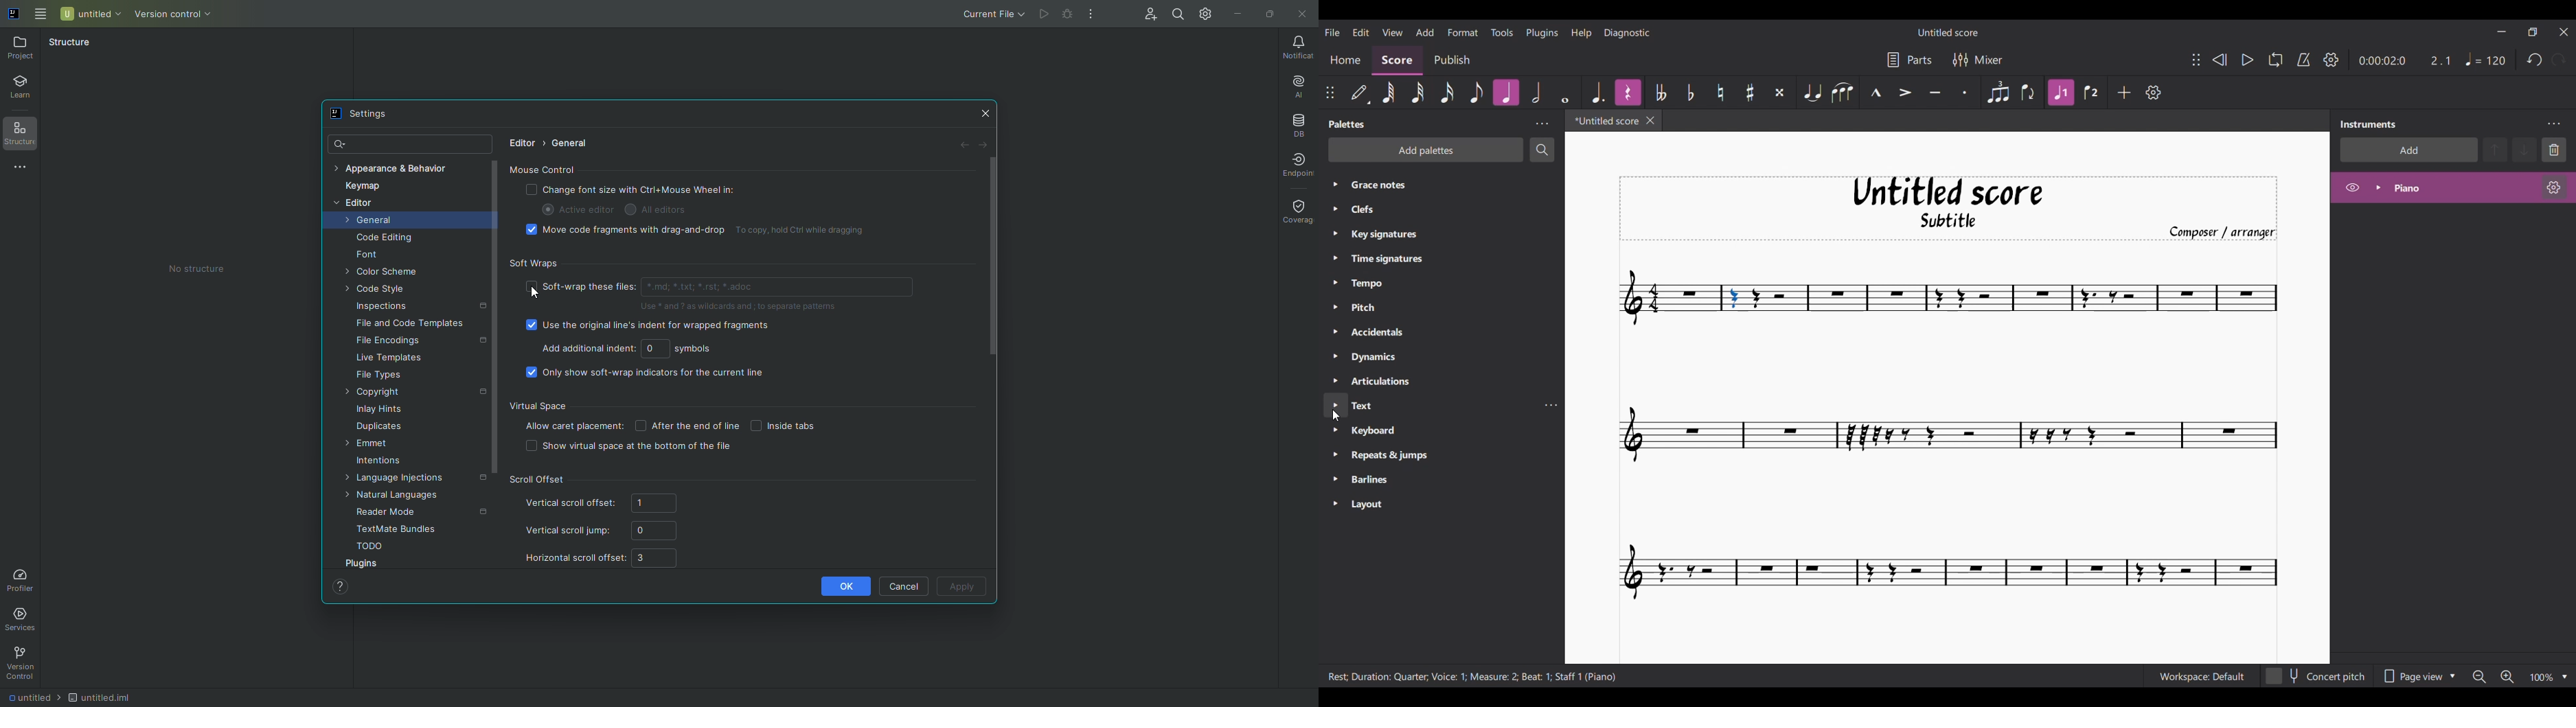  Describe the element at coordinates (1268, 13) in the screenshot. I see `Restore` at that location.